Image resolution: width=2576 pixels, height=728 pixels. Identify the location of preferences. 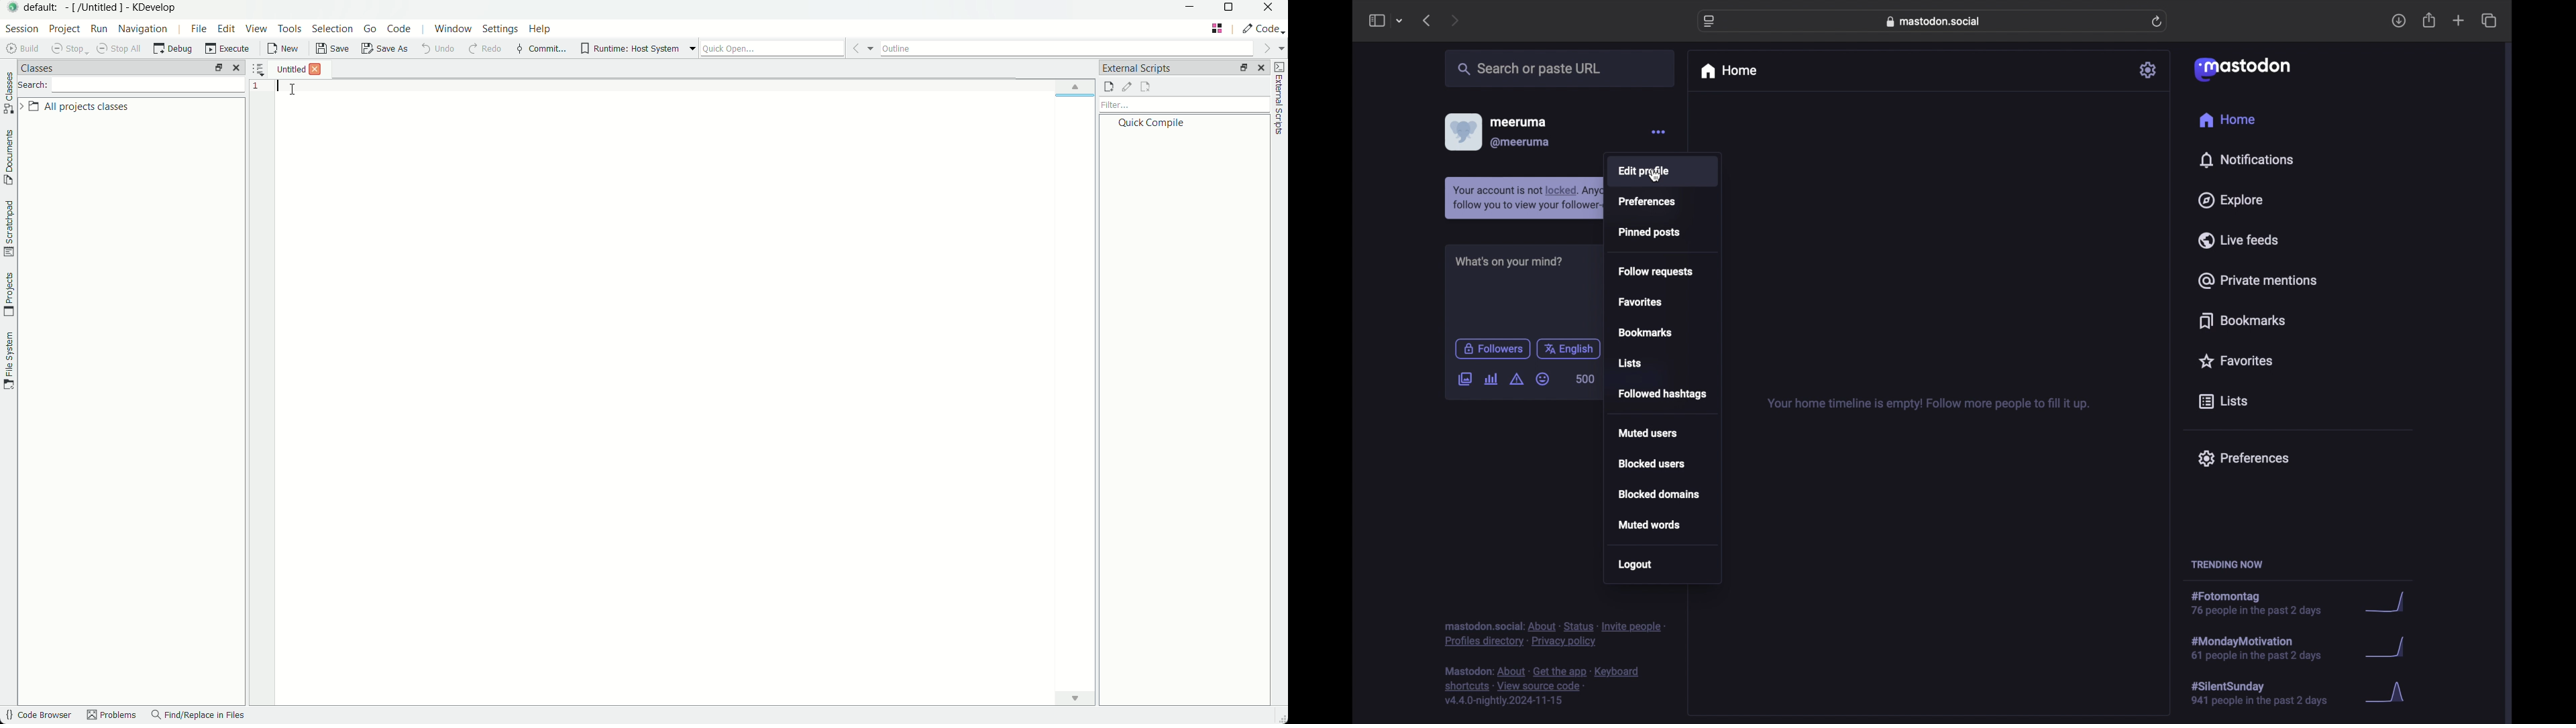
(1646, 201).